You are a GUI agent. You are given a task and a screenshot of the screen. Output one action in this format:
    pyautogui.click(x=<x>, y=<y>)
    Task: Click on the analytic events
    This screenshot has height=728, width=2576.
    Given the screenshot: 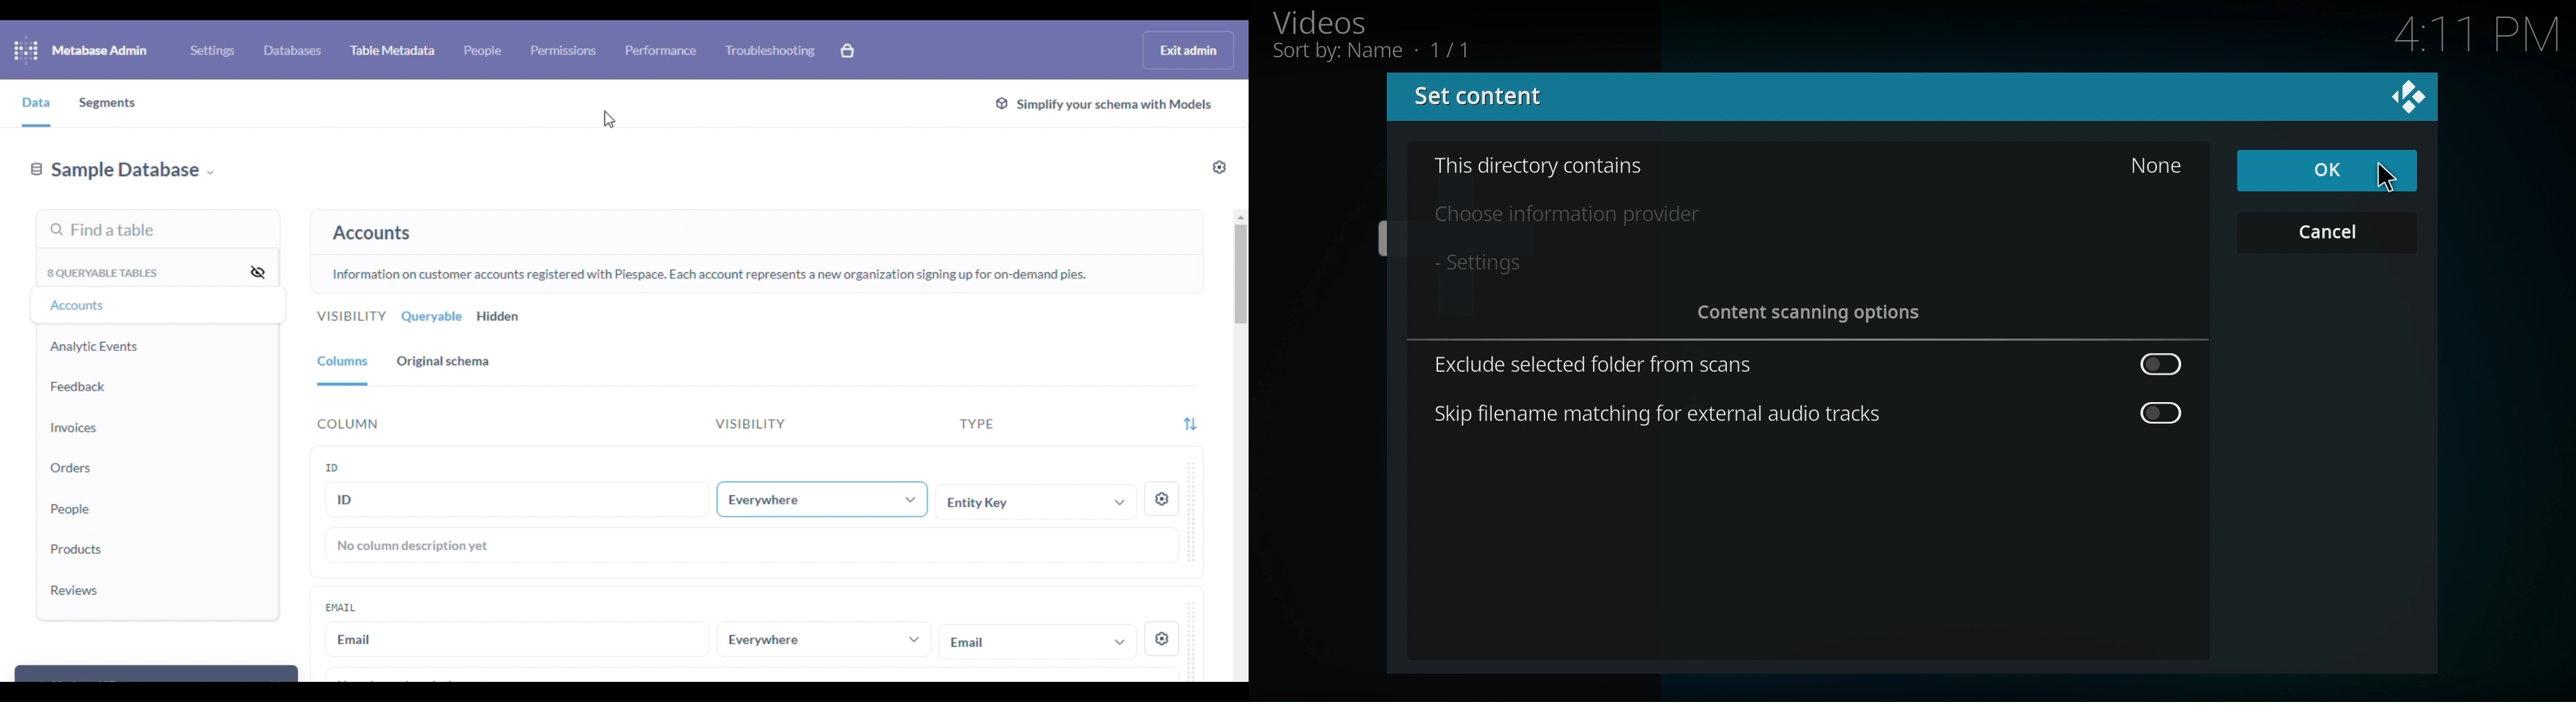 What is the action you would take?
    pyautogui.click(x=94, y=346)
    